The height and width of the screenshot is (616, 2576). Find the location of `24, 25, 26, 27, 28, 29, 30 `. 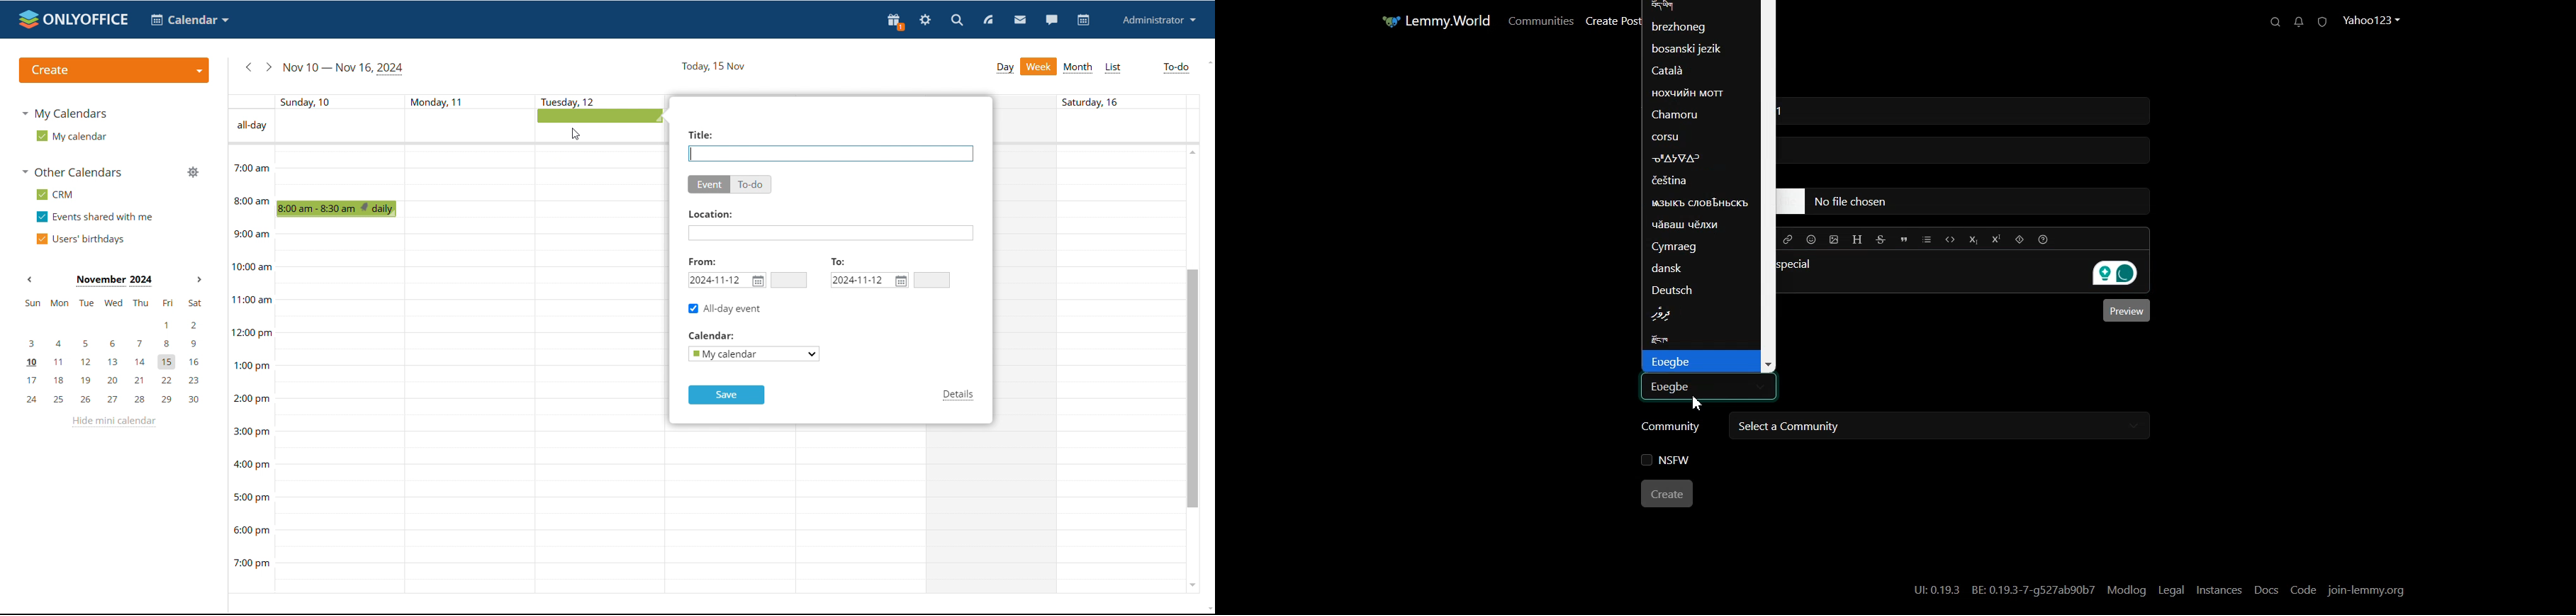

24, 25, 26, 27, 28, 29, 30  is located at coordinates (118, 400).